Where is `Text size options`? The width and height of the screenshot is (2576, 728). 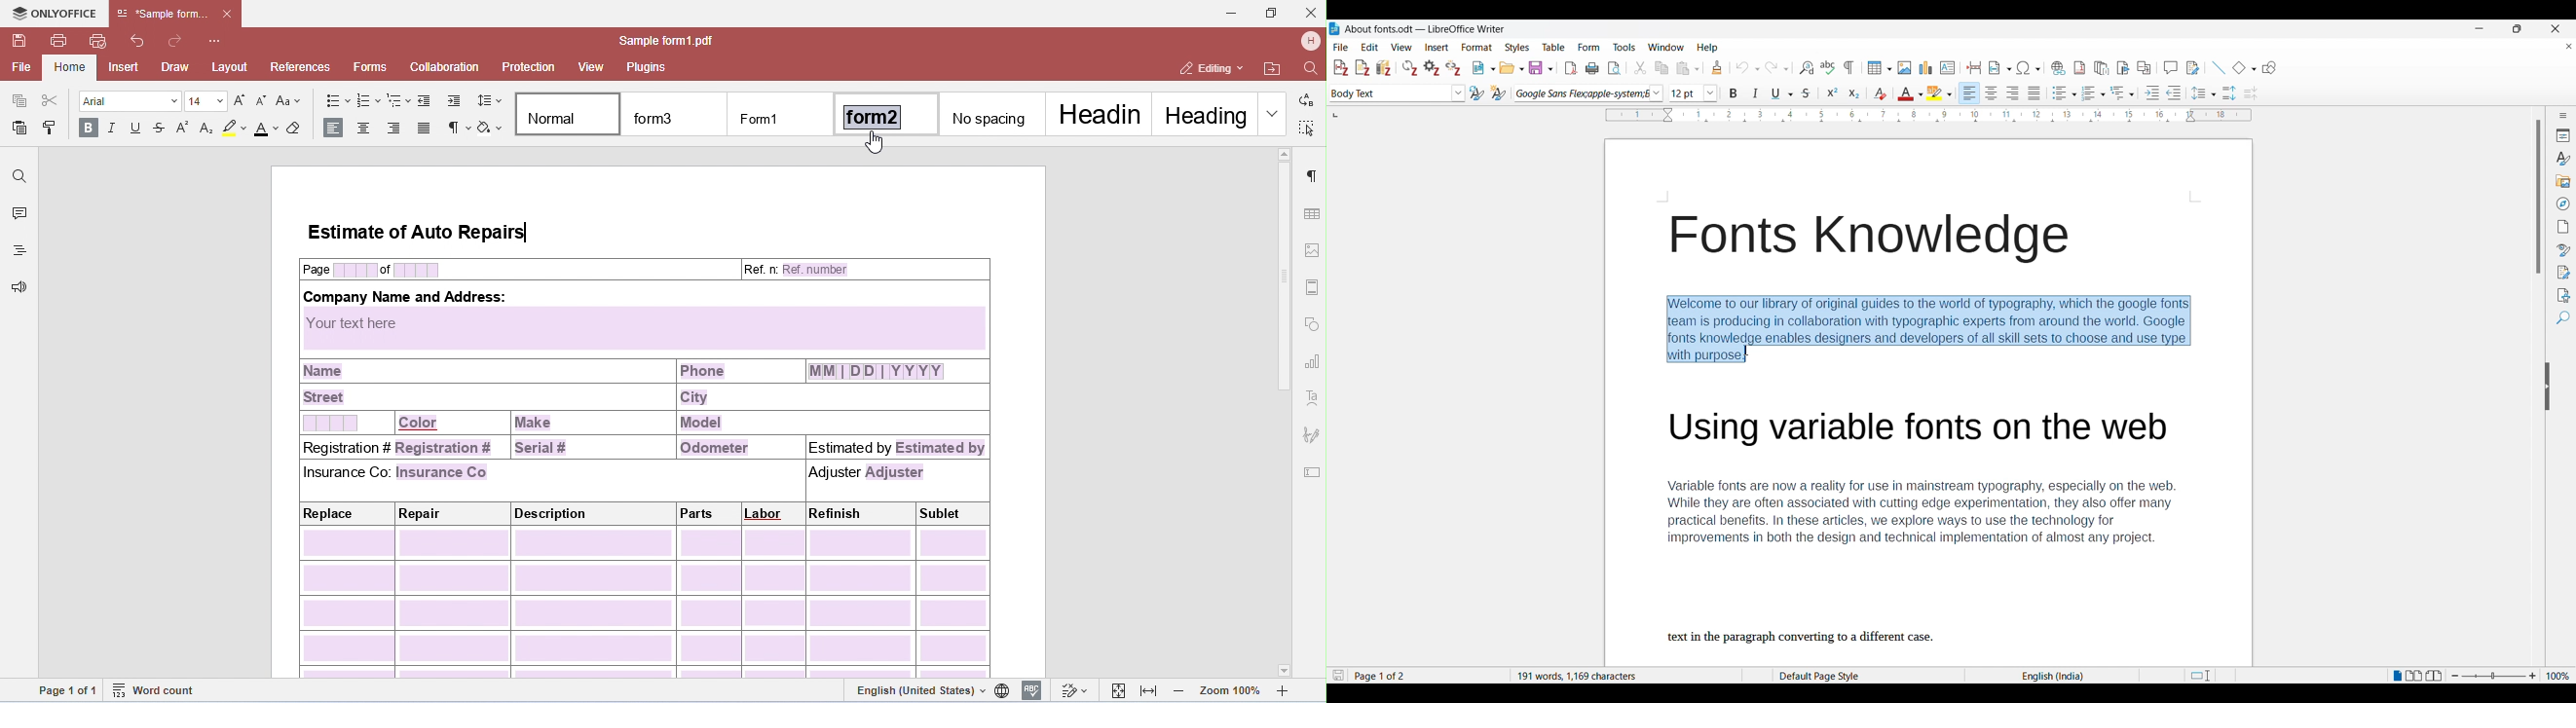
Text size options is located at coordinates (1693, 93).